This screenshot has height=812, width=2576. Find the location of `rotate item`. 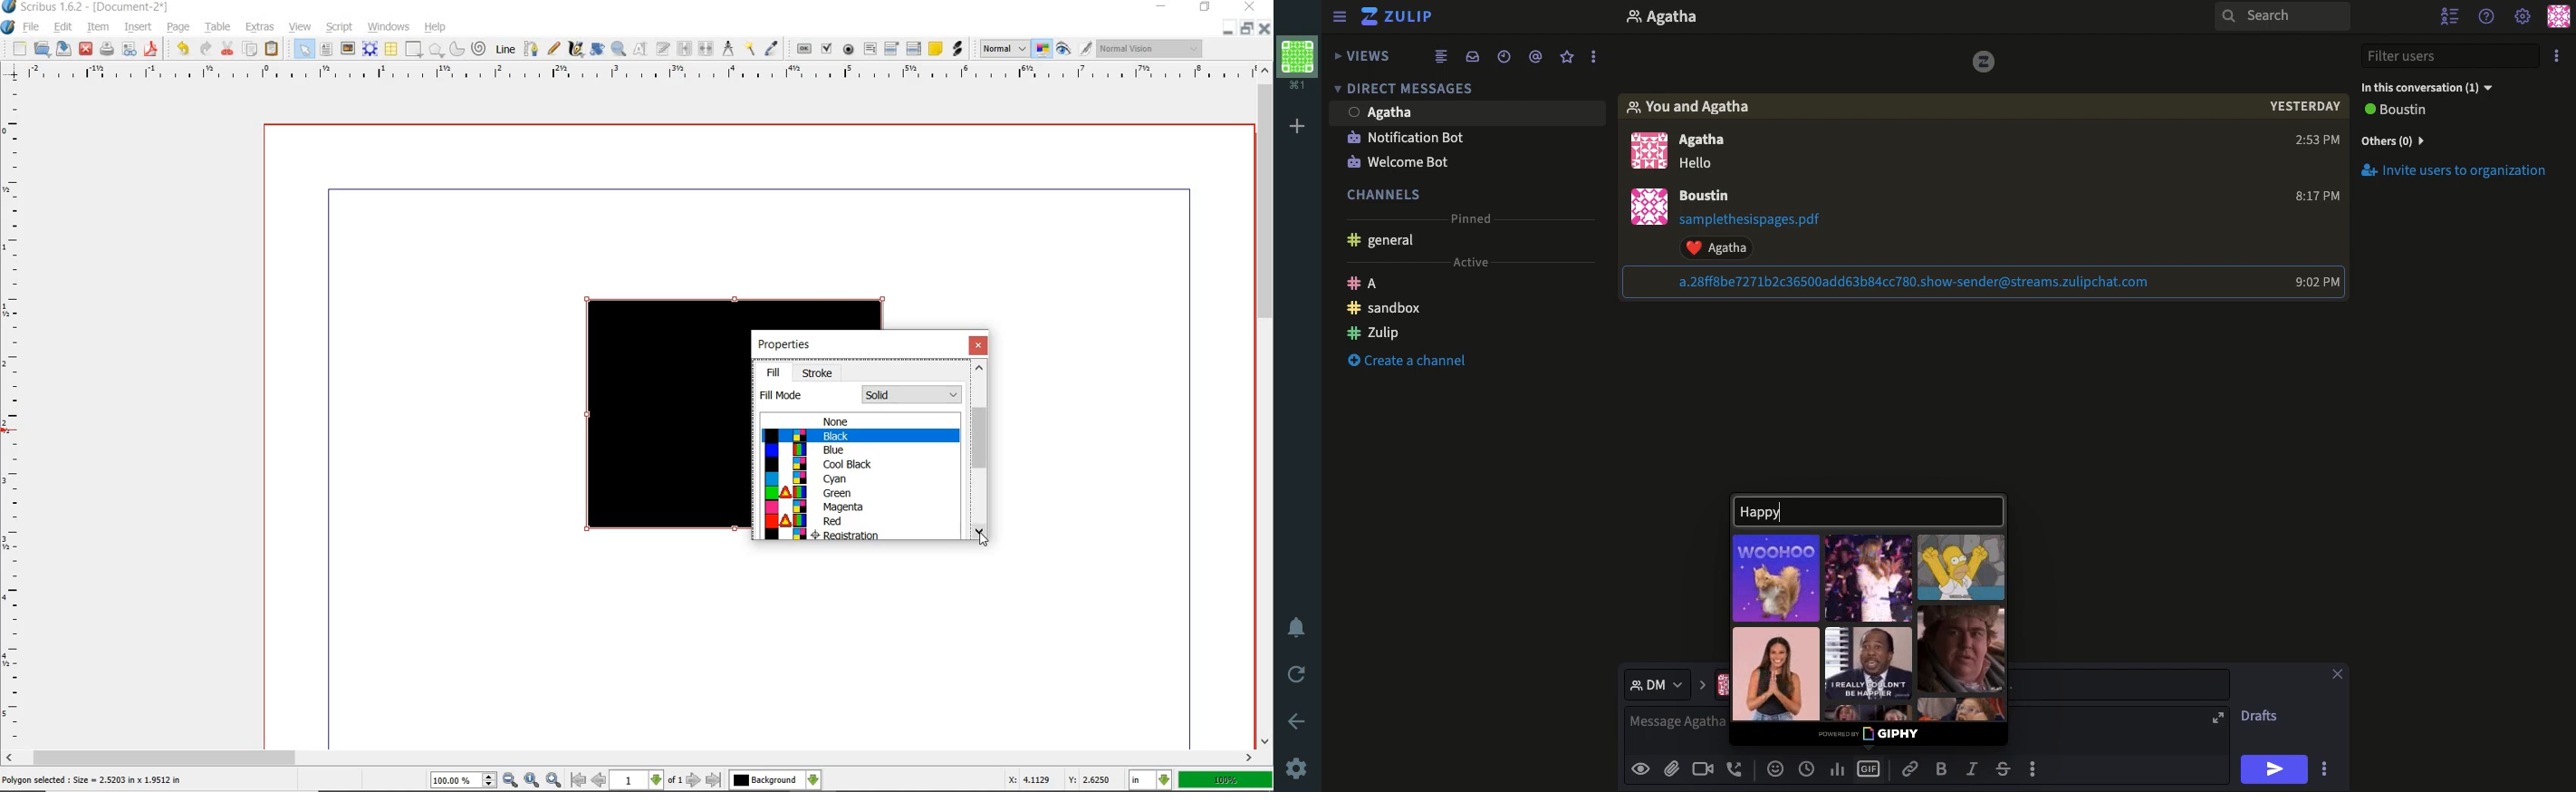

rotate item is located at coordinates (598, 49).